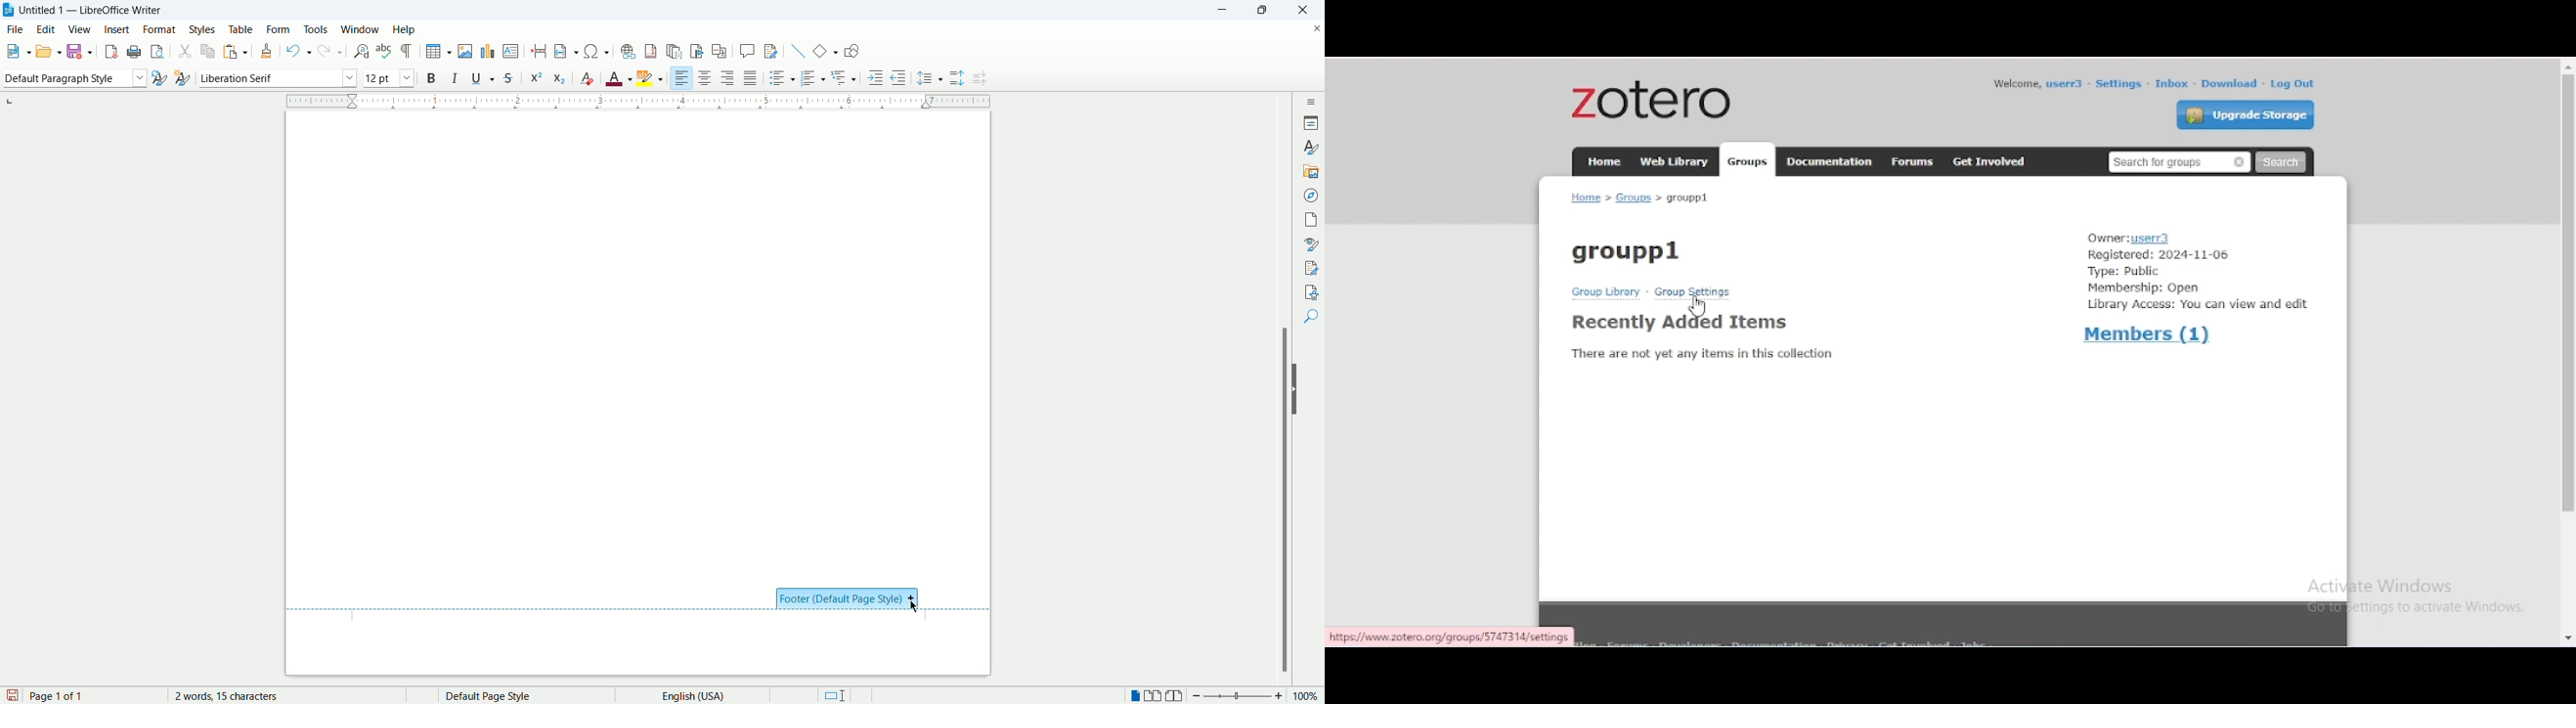 The image size is (2576, 728). What do you see at coordinates (597, 50) in the screenshot?
I see `insert symbol` at bounding box center [597, 50].